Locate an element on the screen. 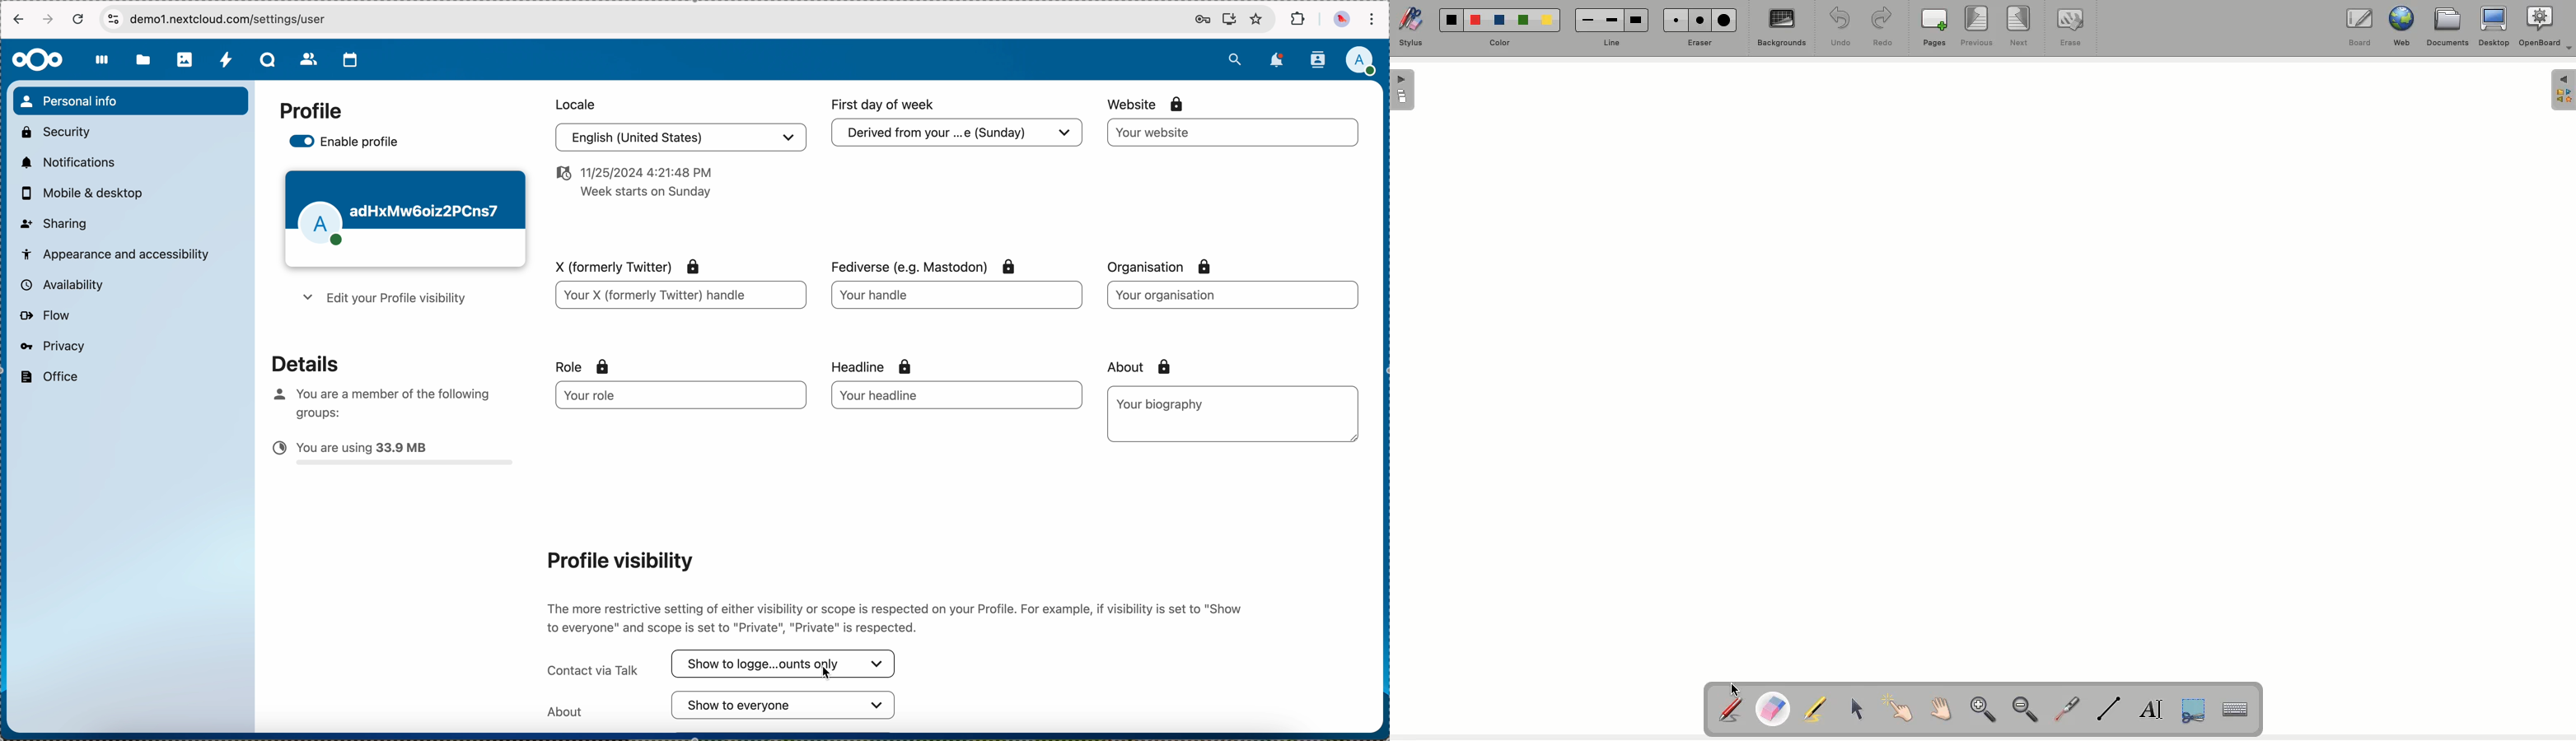 Image resolution: width=2576 pixels, height=756 pixels. personal info is located at coordinates (130, 101).